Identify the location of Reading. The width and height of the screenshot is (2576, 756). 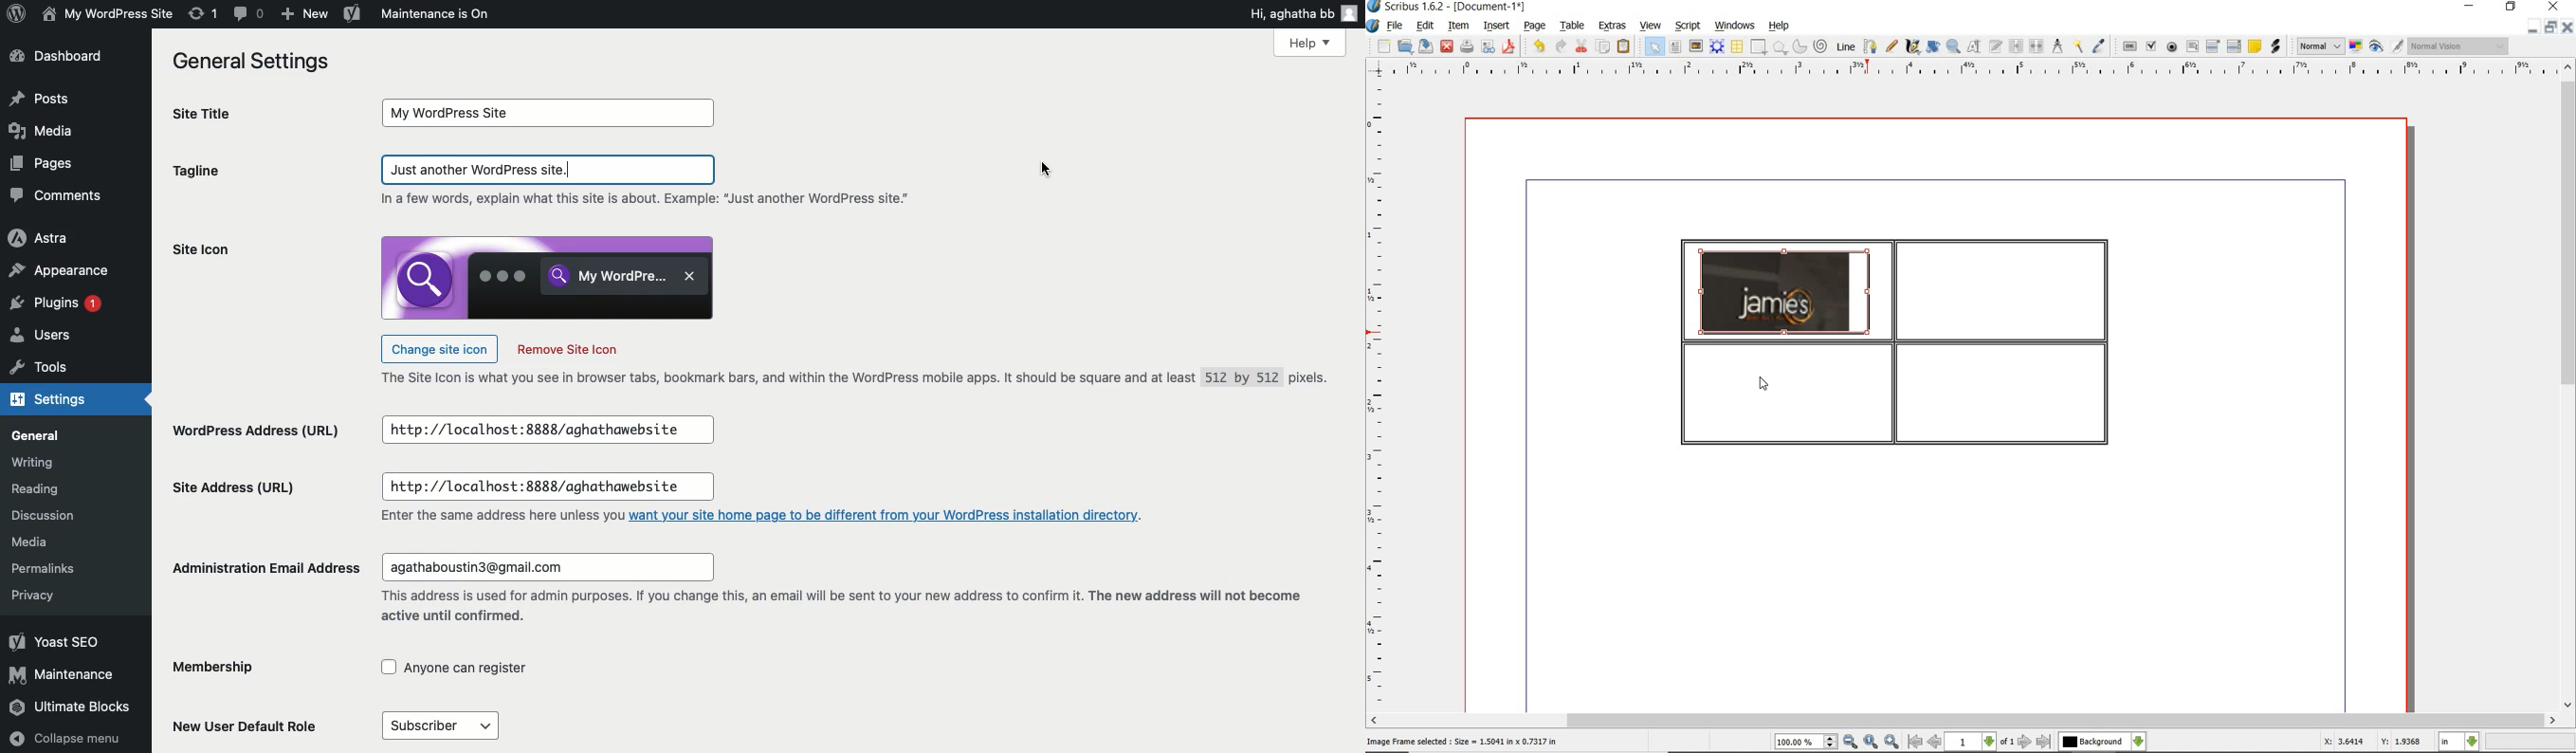
(41, 490).